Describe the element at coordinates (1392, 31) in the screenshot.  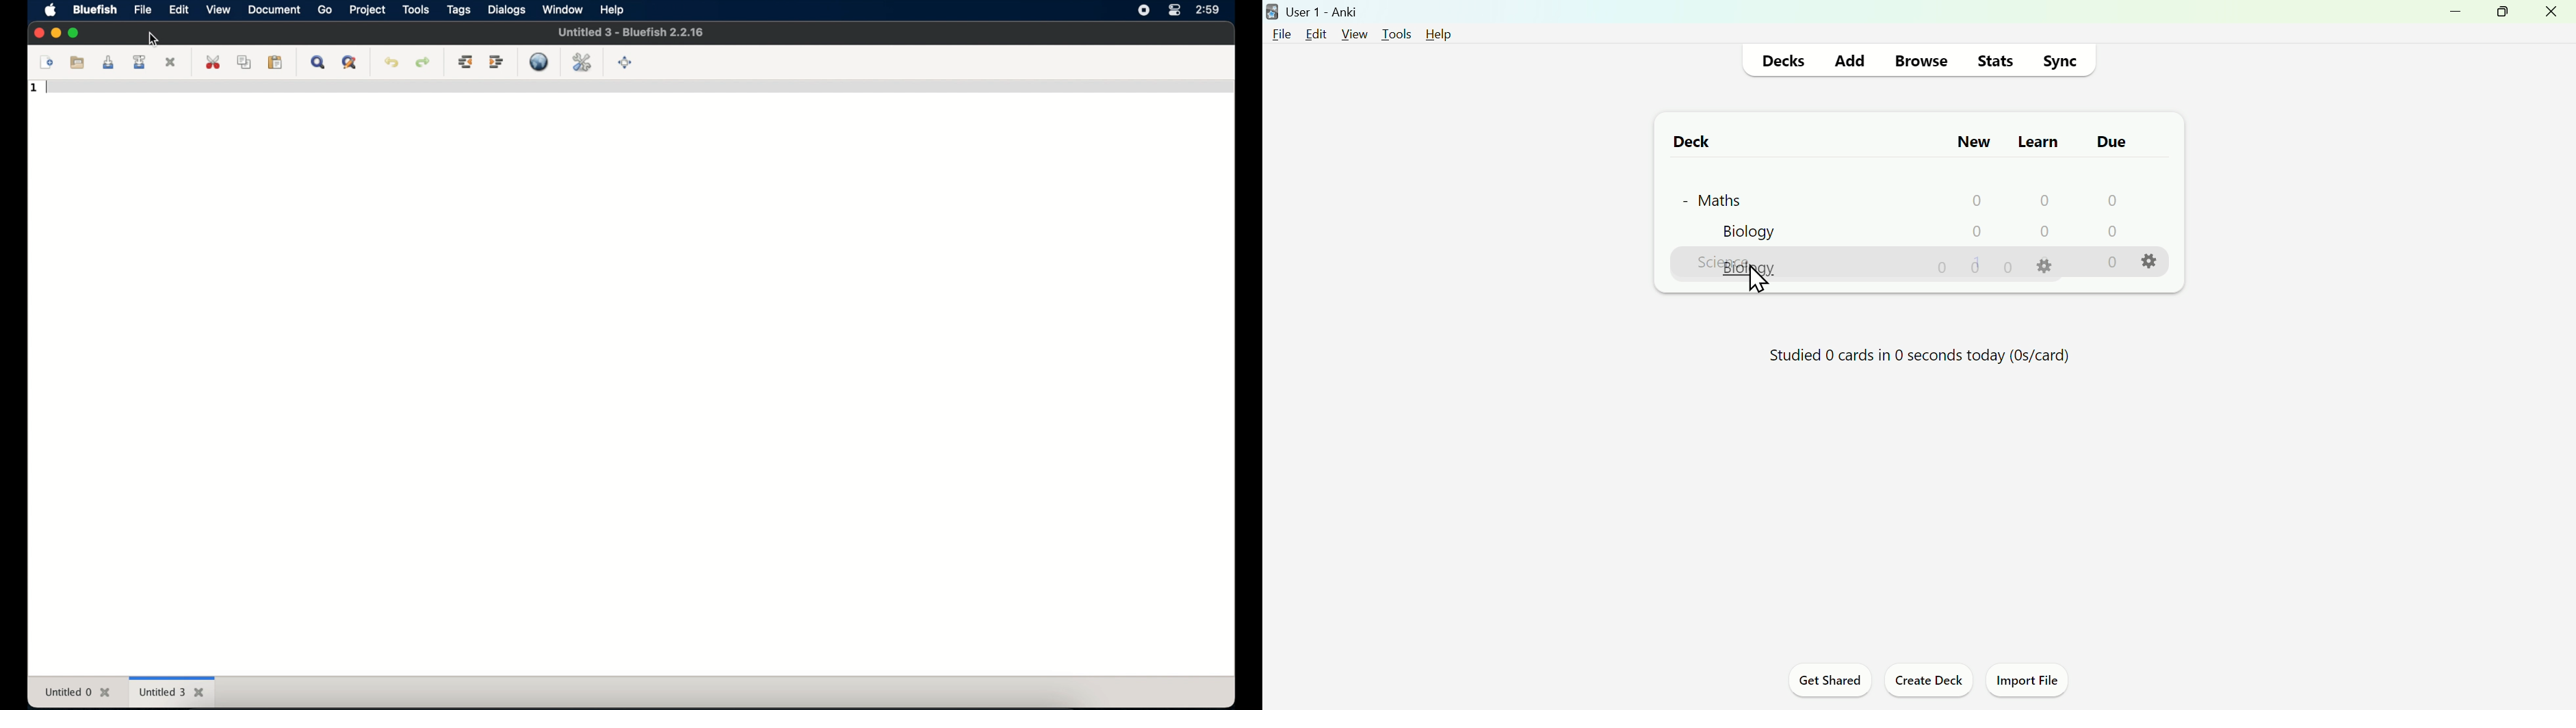
I see `Tools` at that location.